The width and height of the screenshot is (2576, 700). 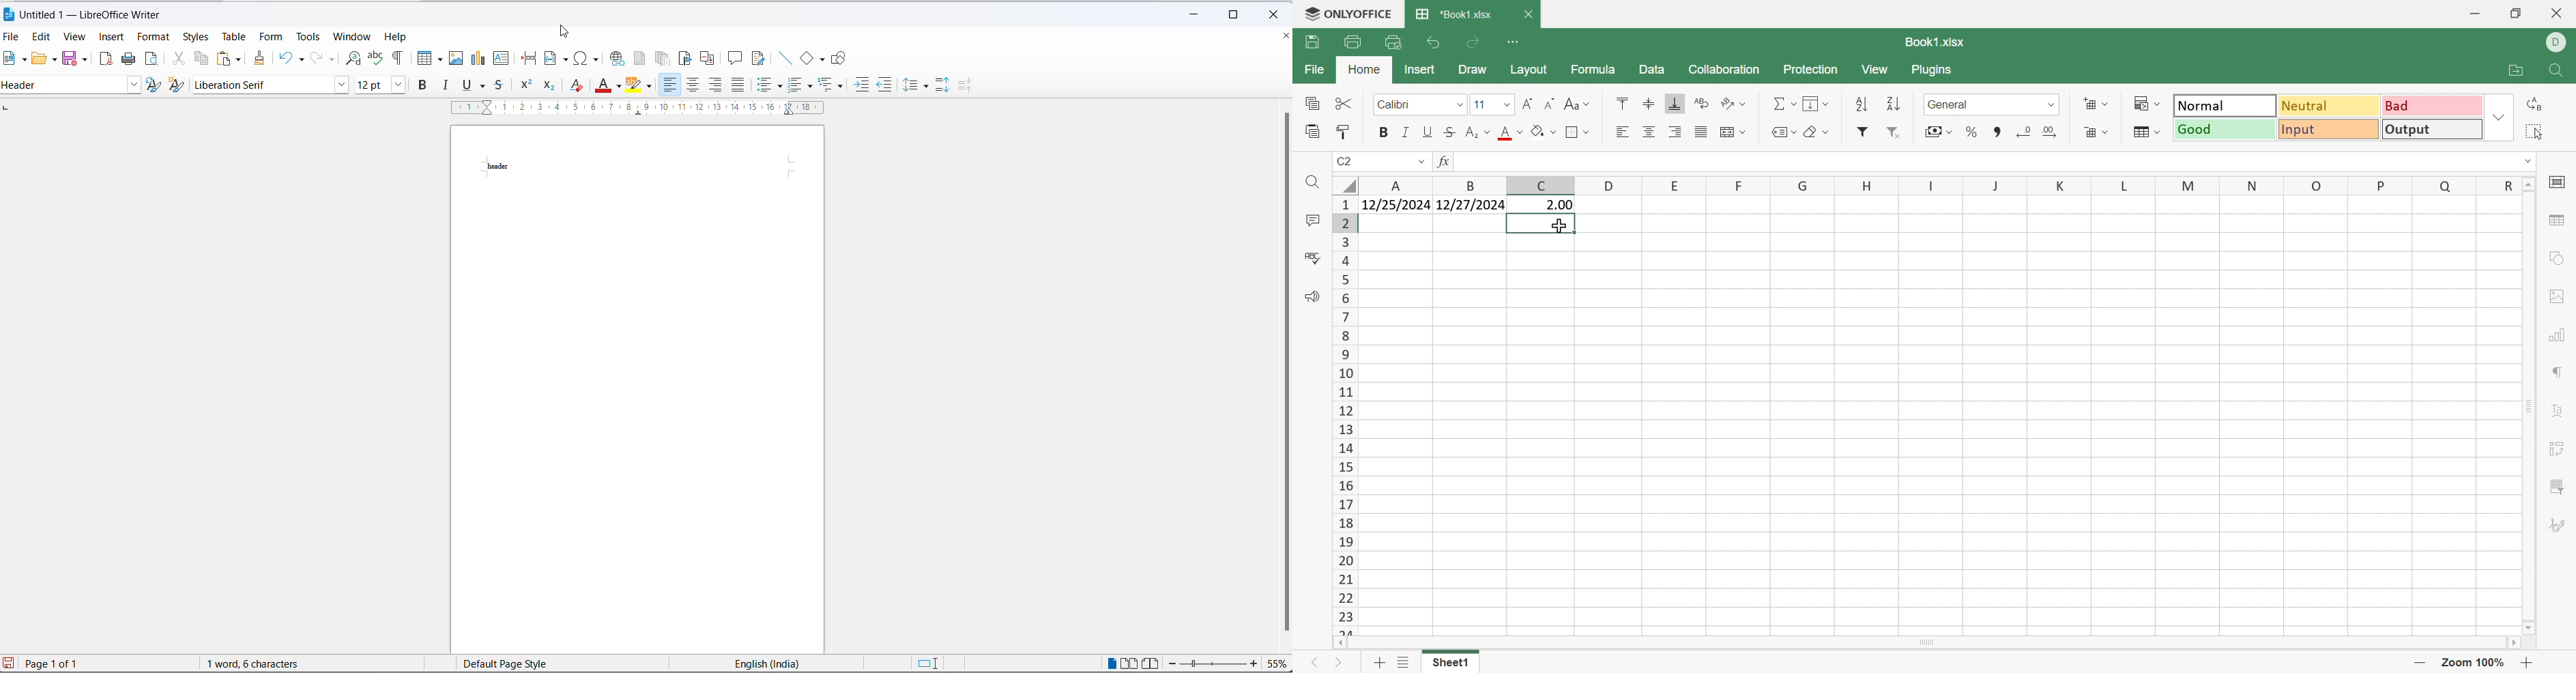 I want to click on Bad, so click(x=2433, y=106).